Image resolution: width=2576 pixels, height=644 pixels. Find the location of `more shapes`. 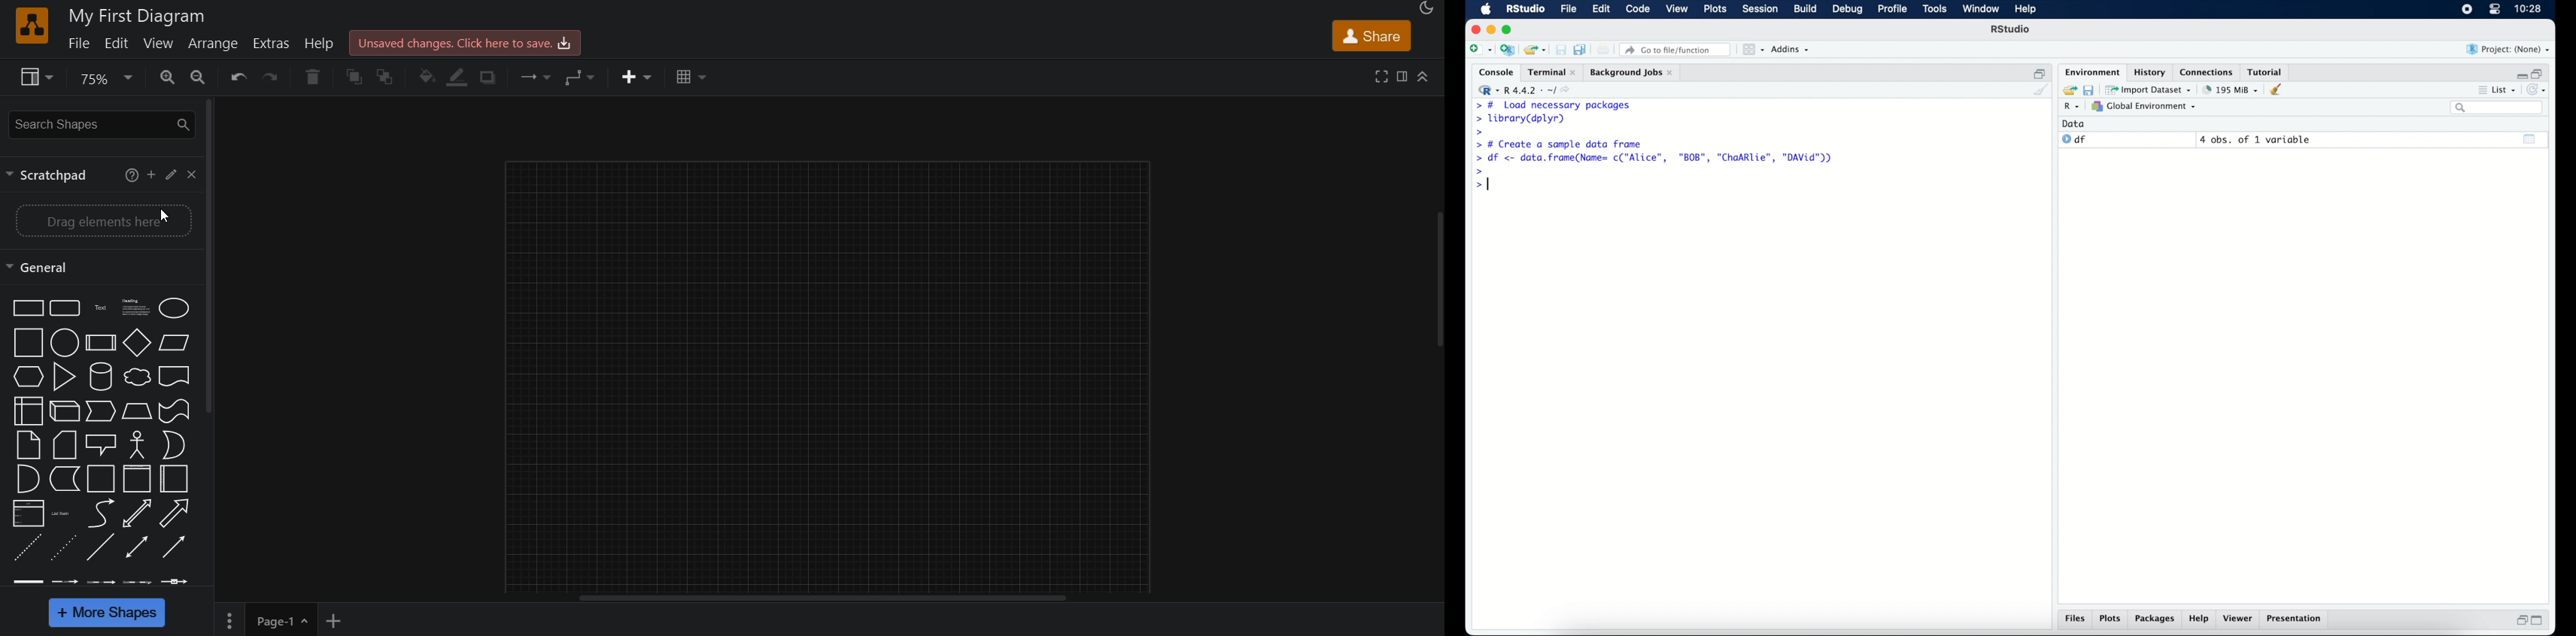

more shapes is located at coordinates (108, 613).